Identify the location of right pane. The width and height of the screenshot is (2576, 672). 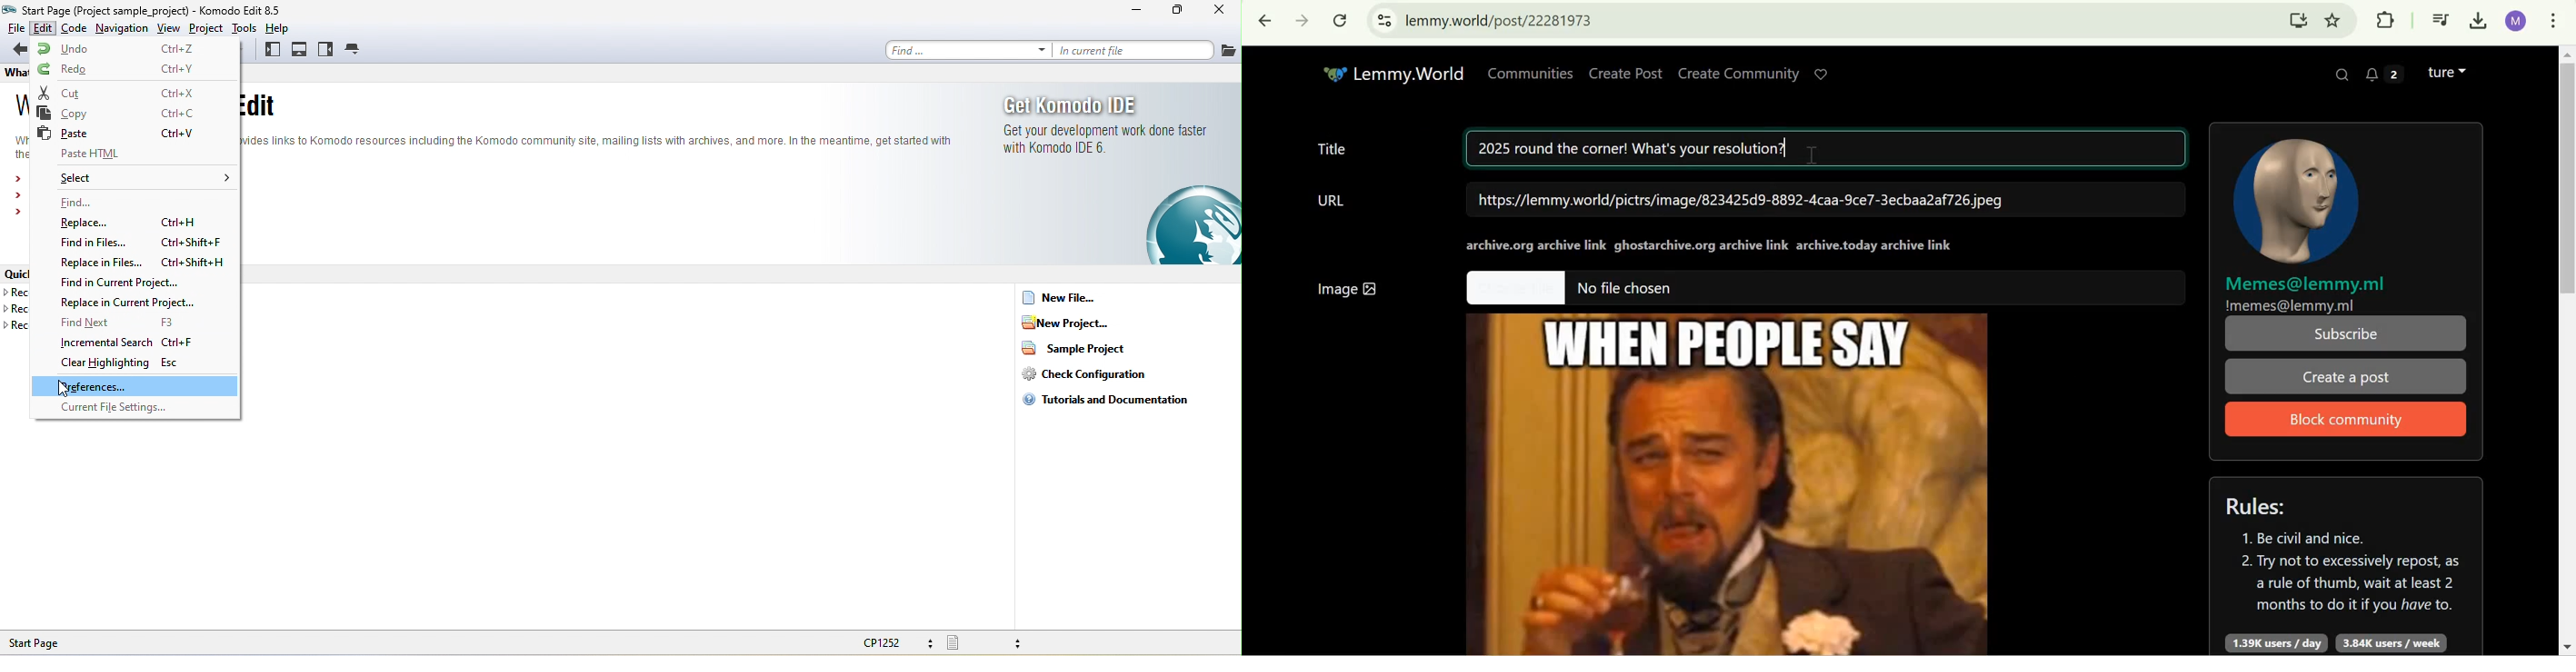
(326, 50).